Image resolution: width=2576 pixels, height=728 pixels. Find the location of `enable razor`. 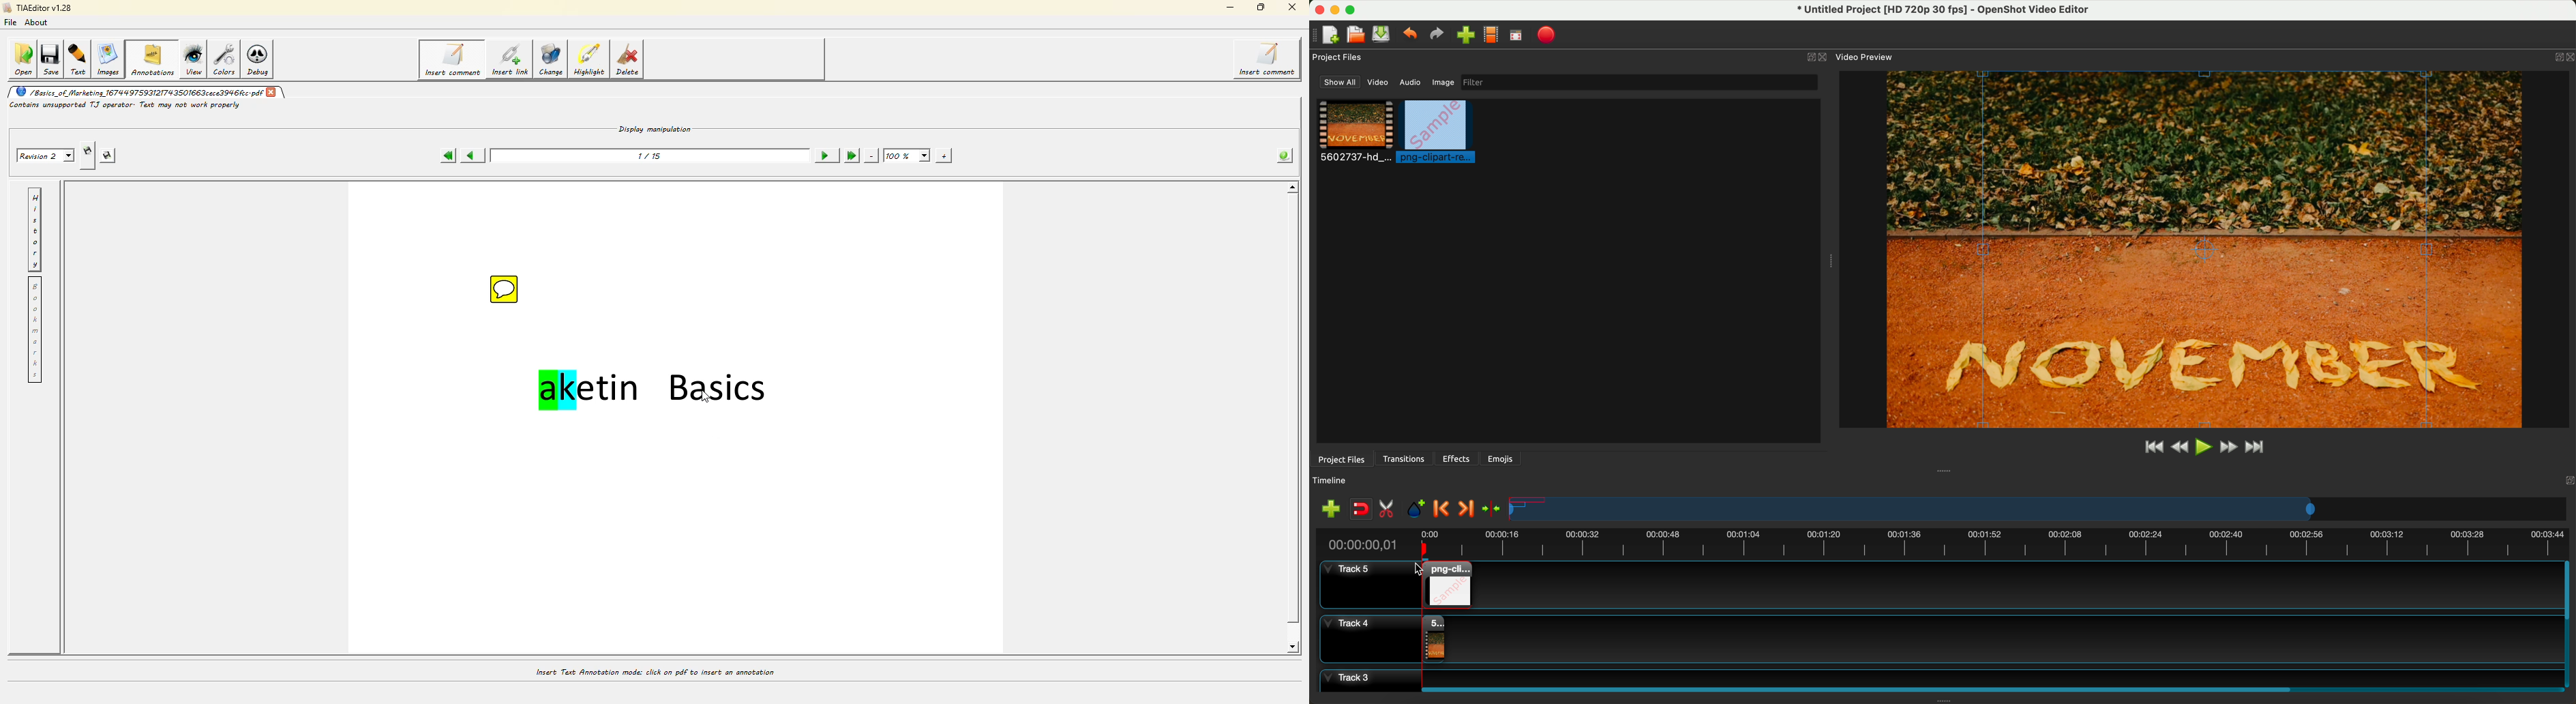

enable razor is located at coordinates (1389, 510).